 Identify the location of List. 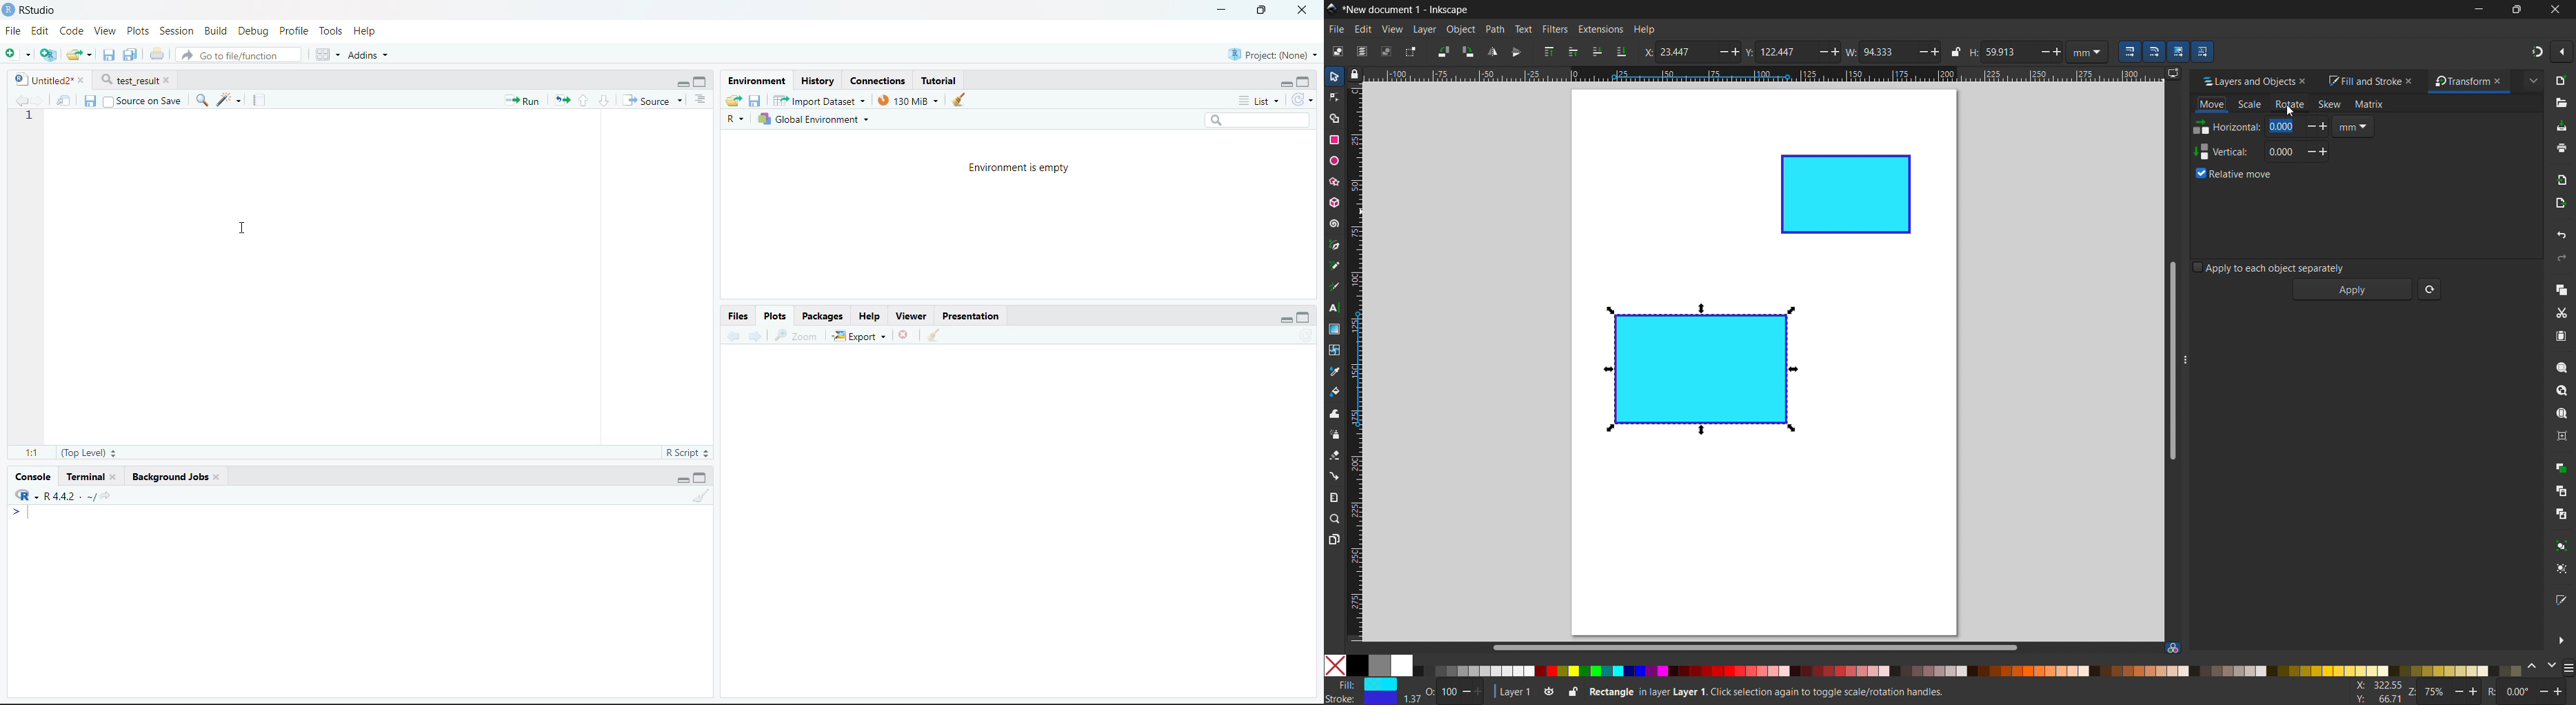
(1258, 100).